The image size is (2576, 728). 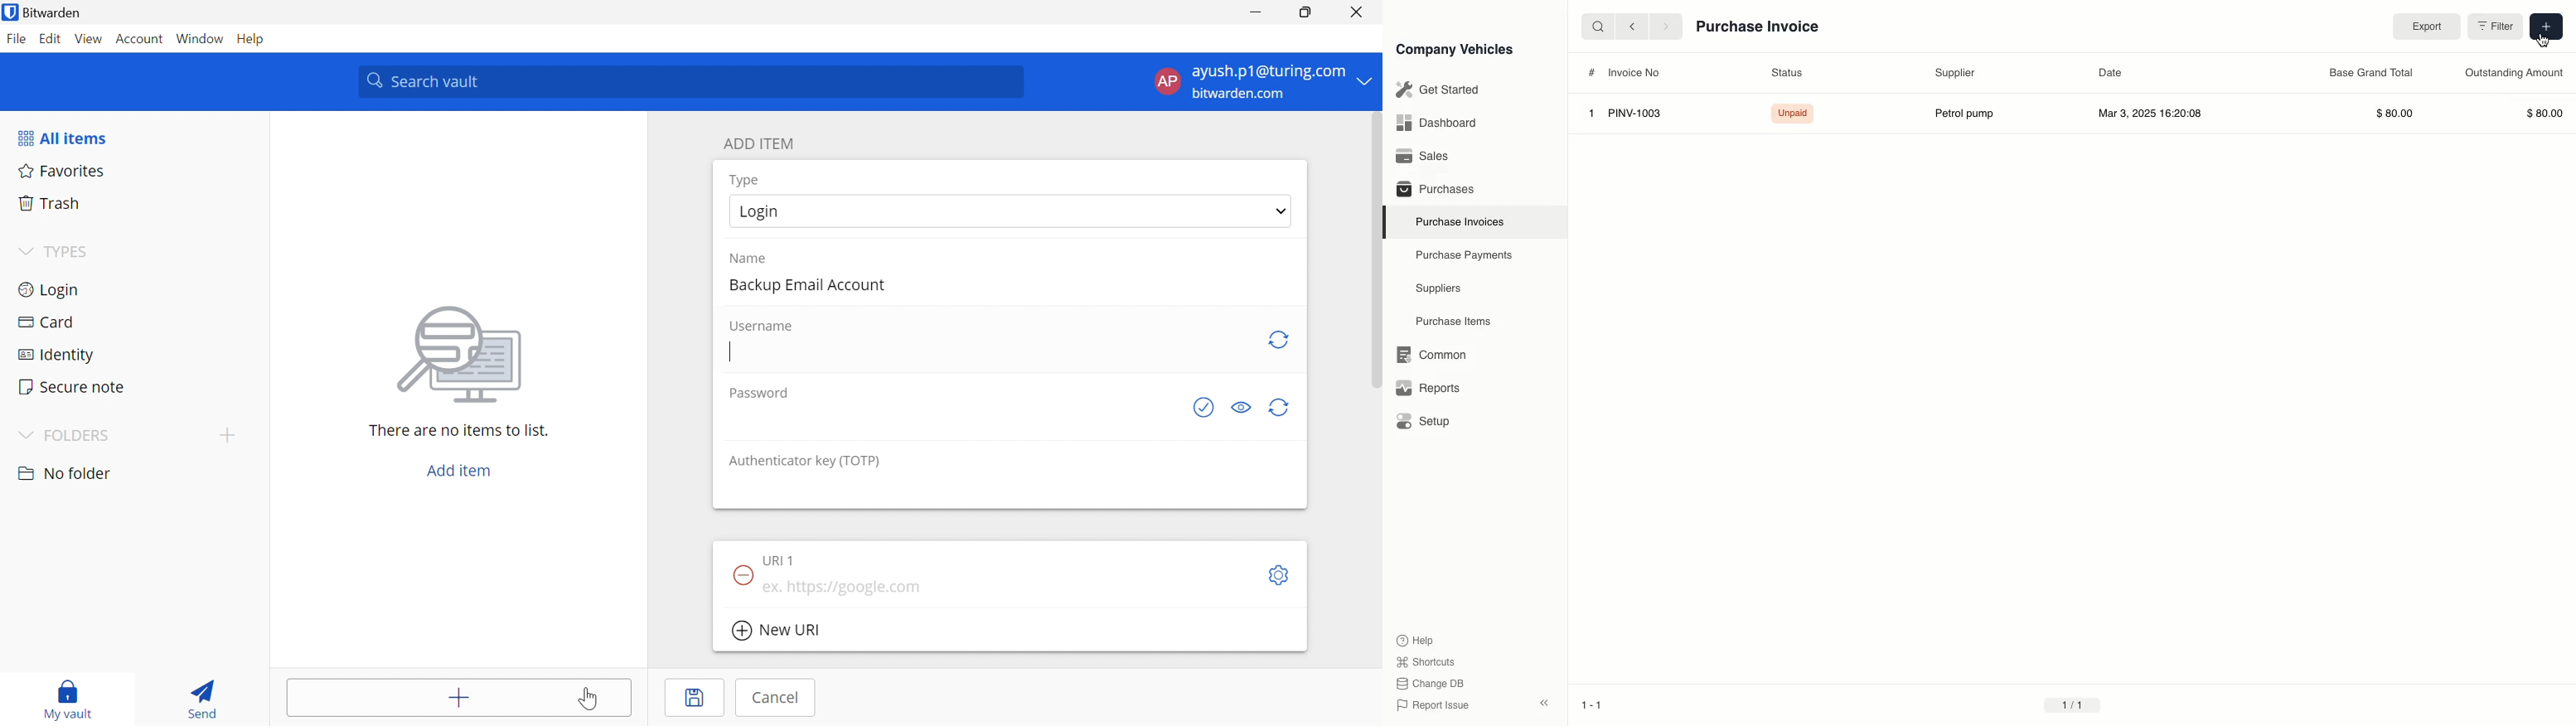 I want to click on Identity, so click(x=51, y=357).